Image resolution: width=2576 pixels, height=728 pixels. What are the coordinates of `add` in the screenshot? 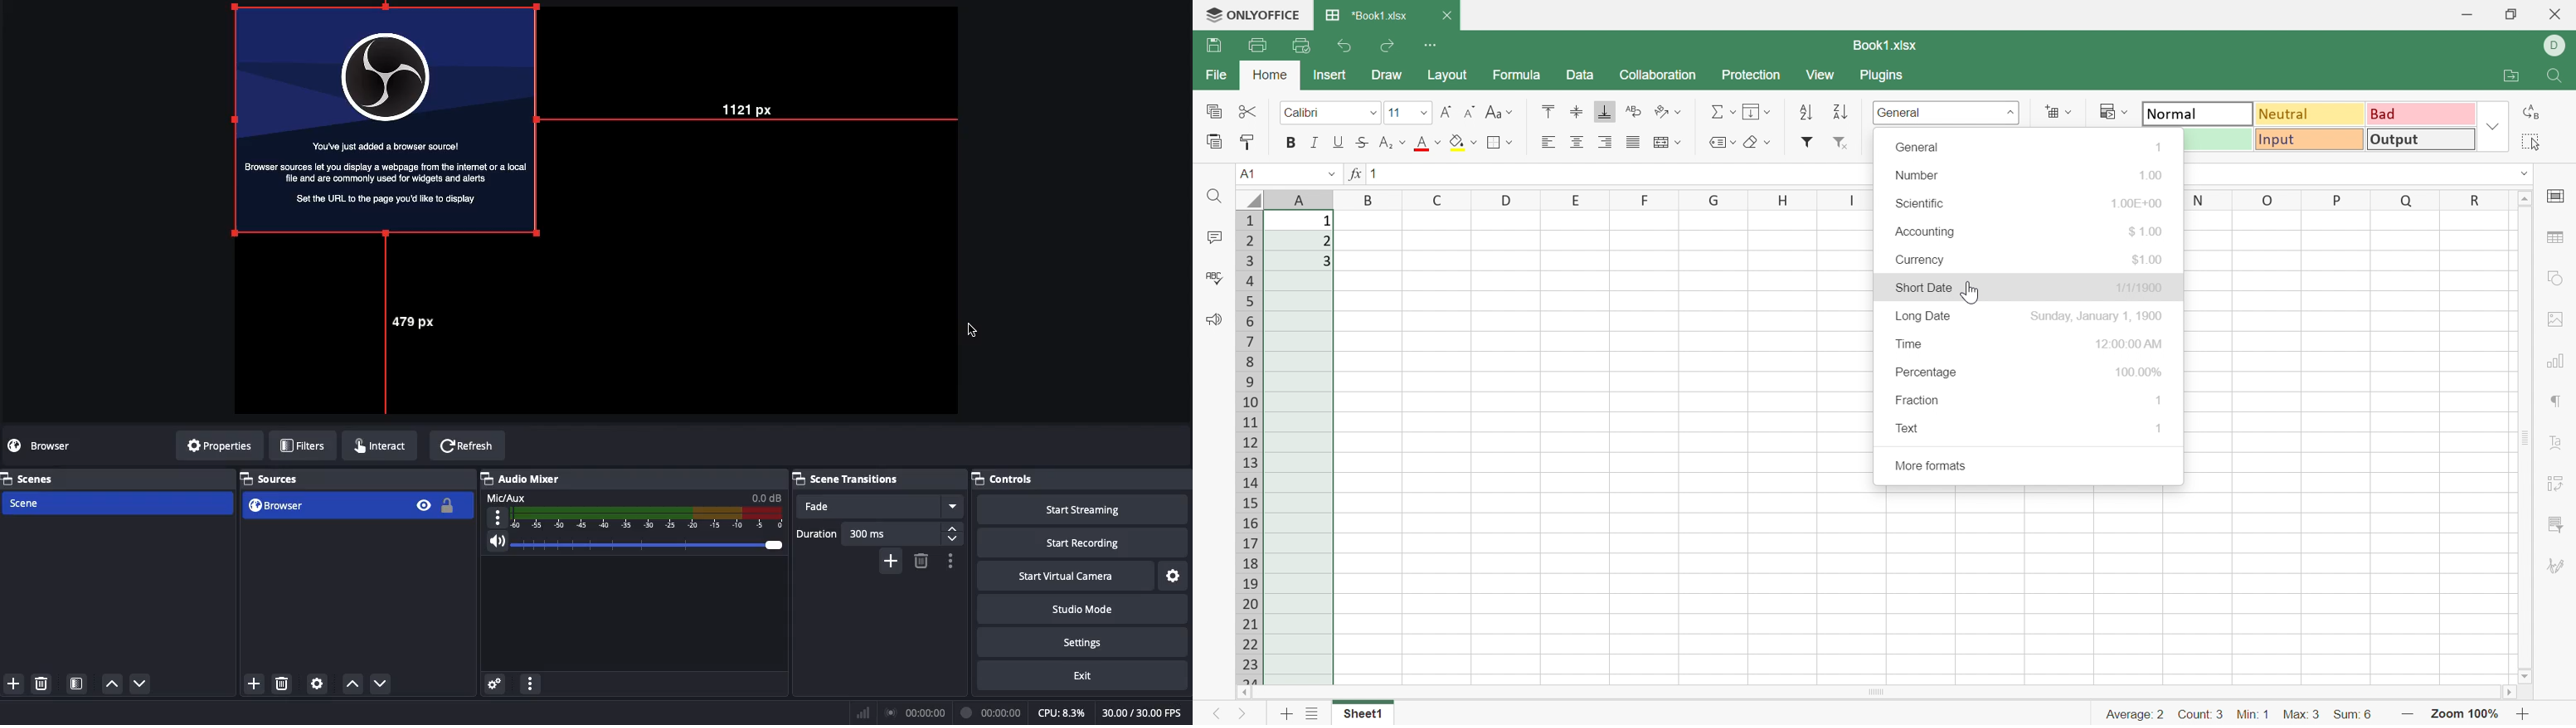 It's located at (254, 684).